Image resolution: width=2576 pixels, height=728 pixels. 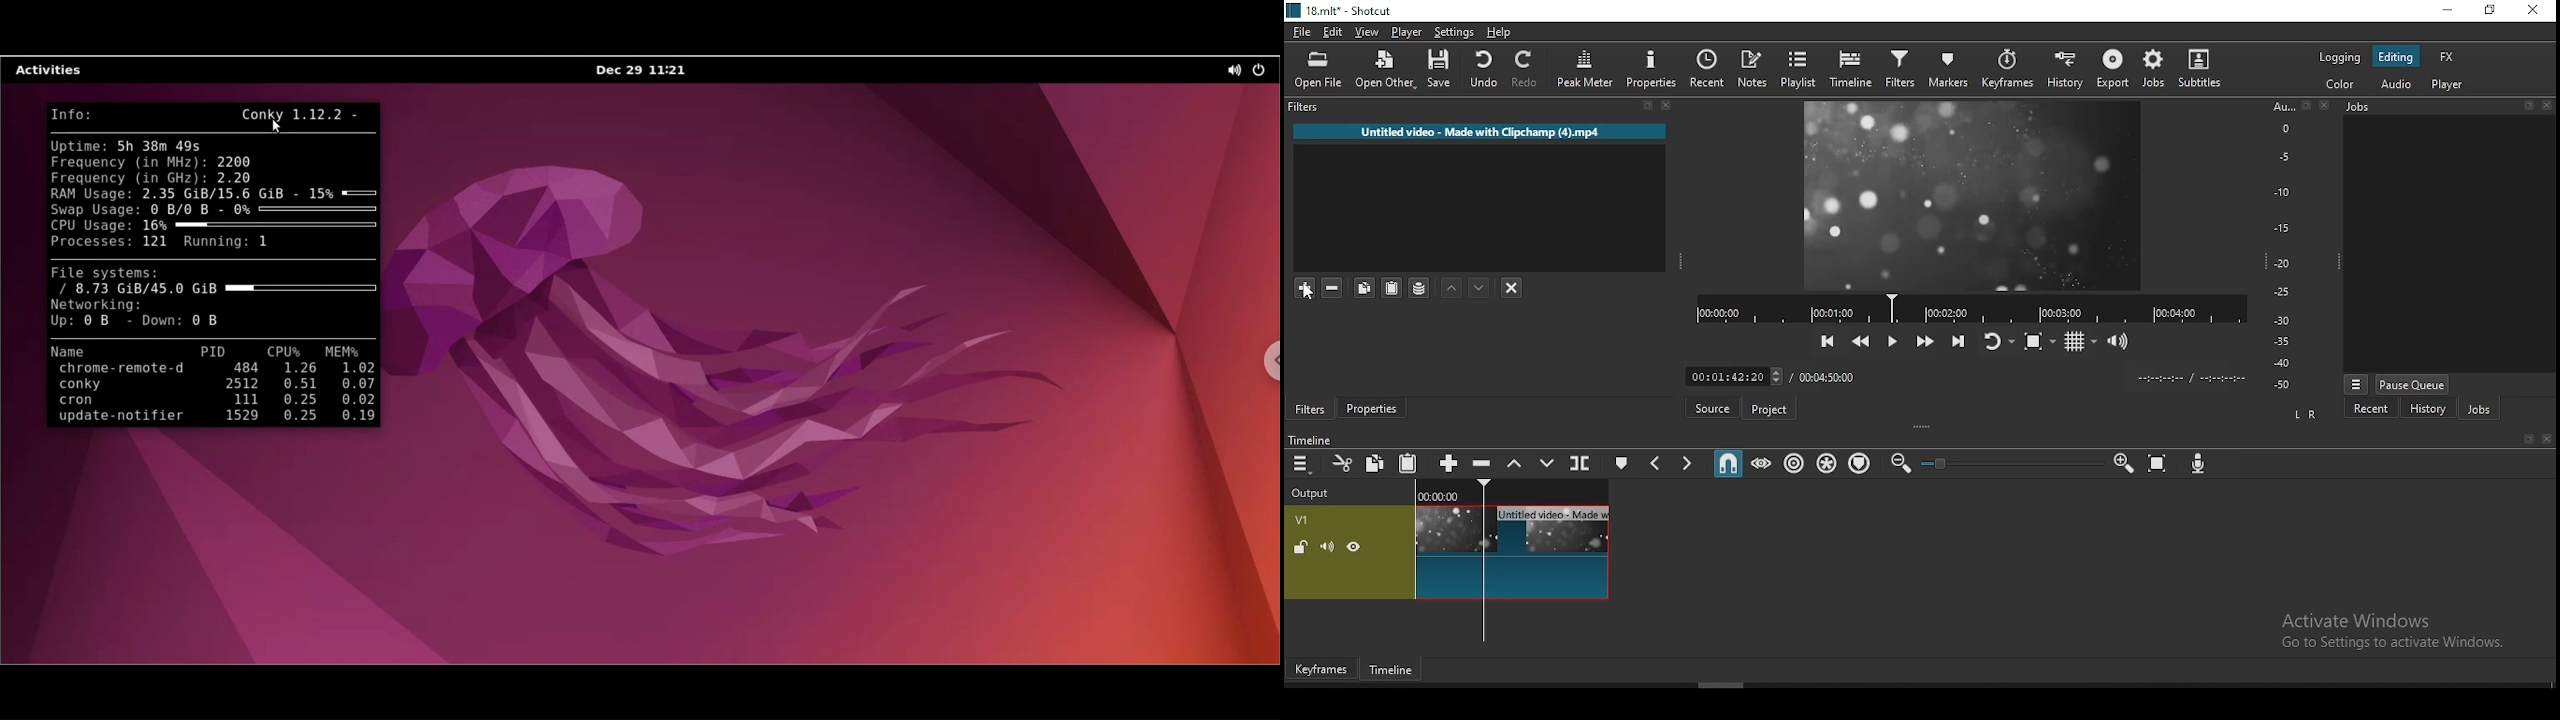 What do you see at coordinates (2119, 340) in the screenshot?
I see `show volume control` at bounding box center [2119, 340].